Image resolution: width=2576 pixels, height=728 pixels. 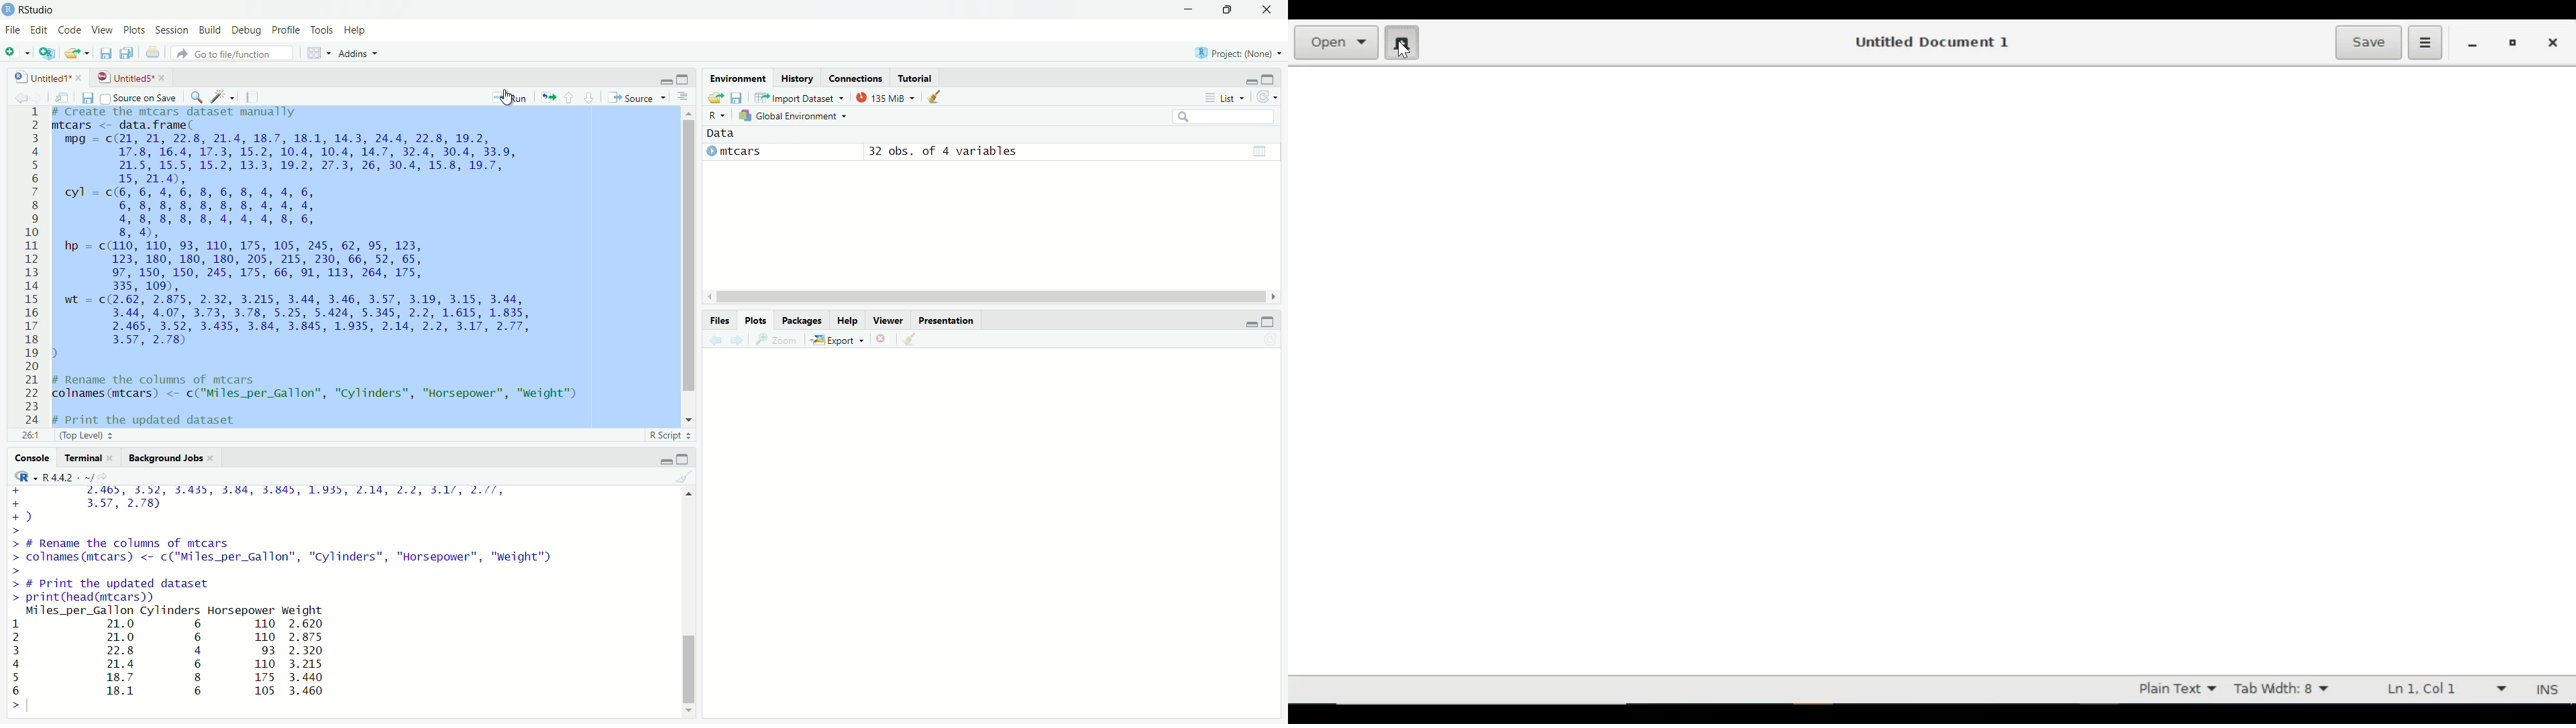 I want to click on notes, so click(x=253, y=95).